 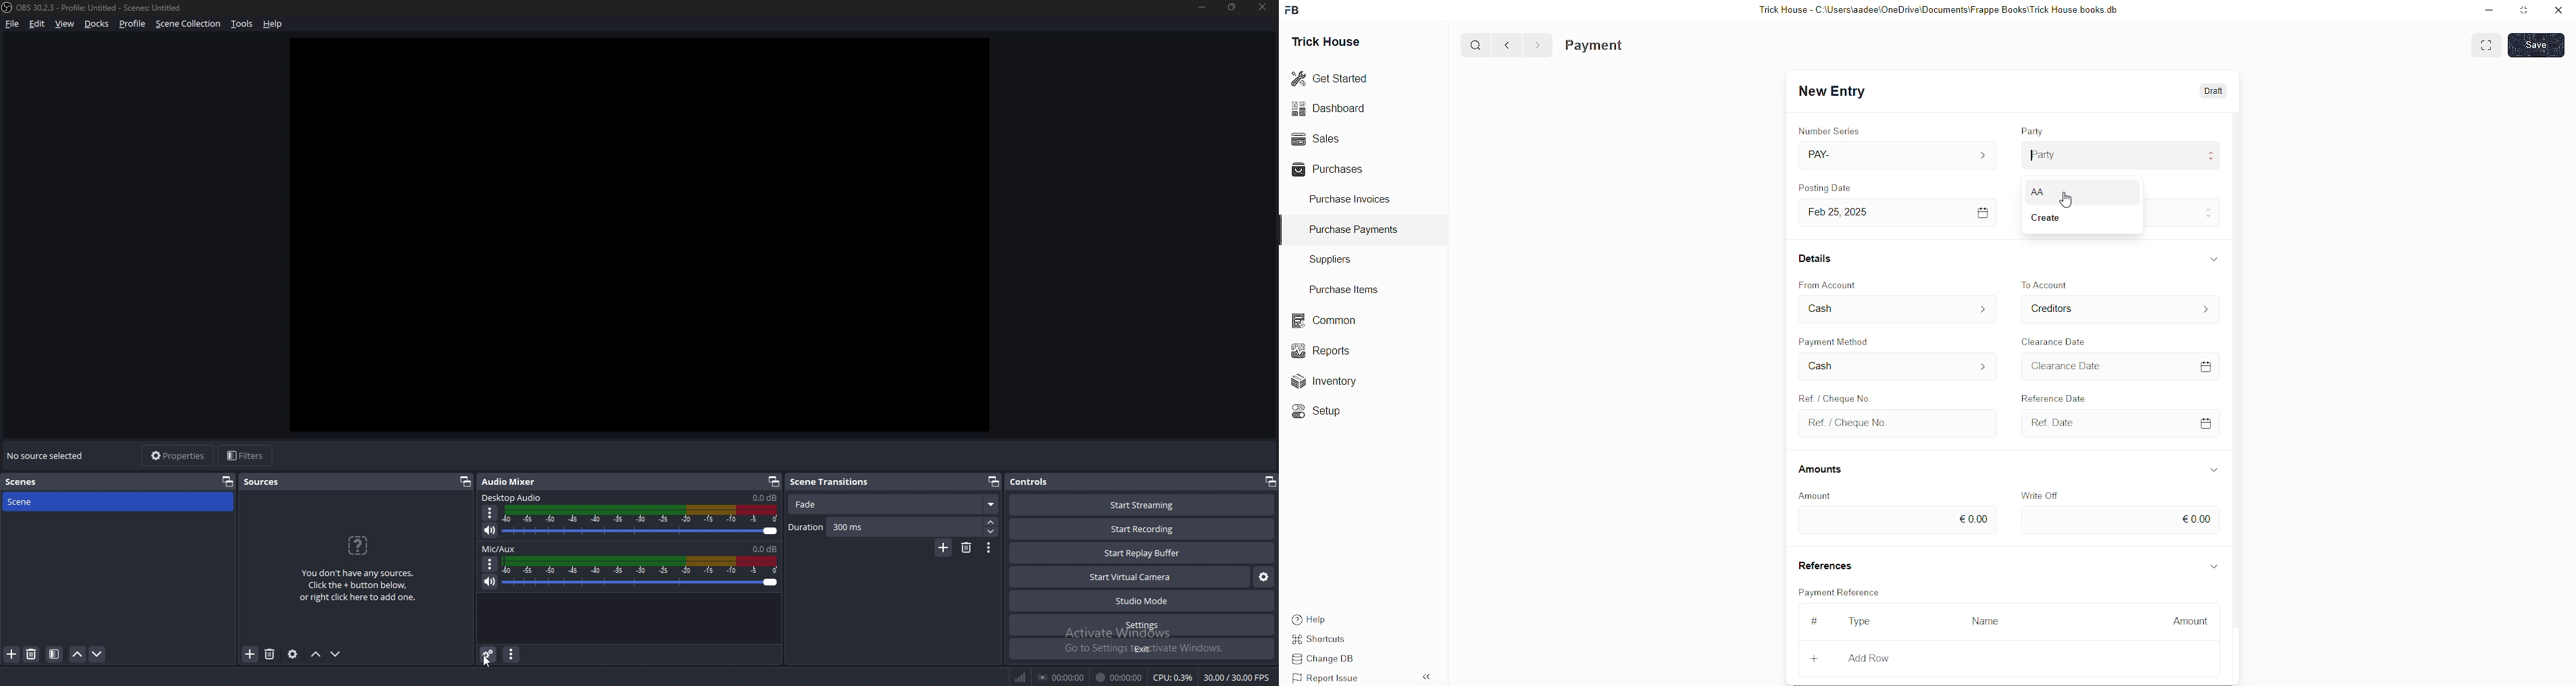 What do you see at coordinates (2190, 618) in the screenshot?
I see `Amount` at bounding box center [2190, 618].